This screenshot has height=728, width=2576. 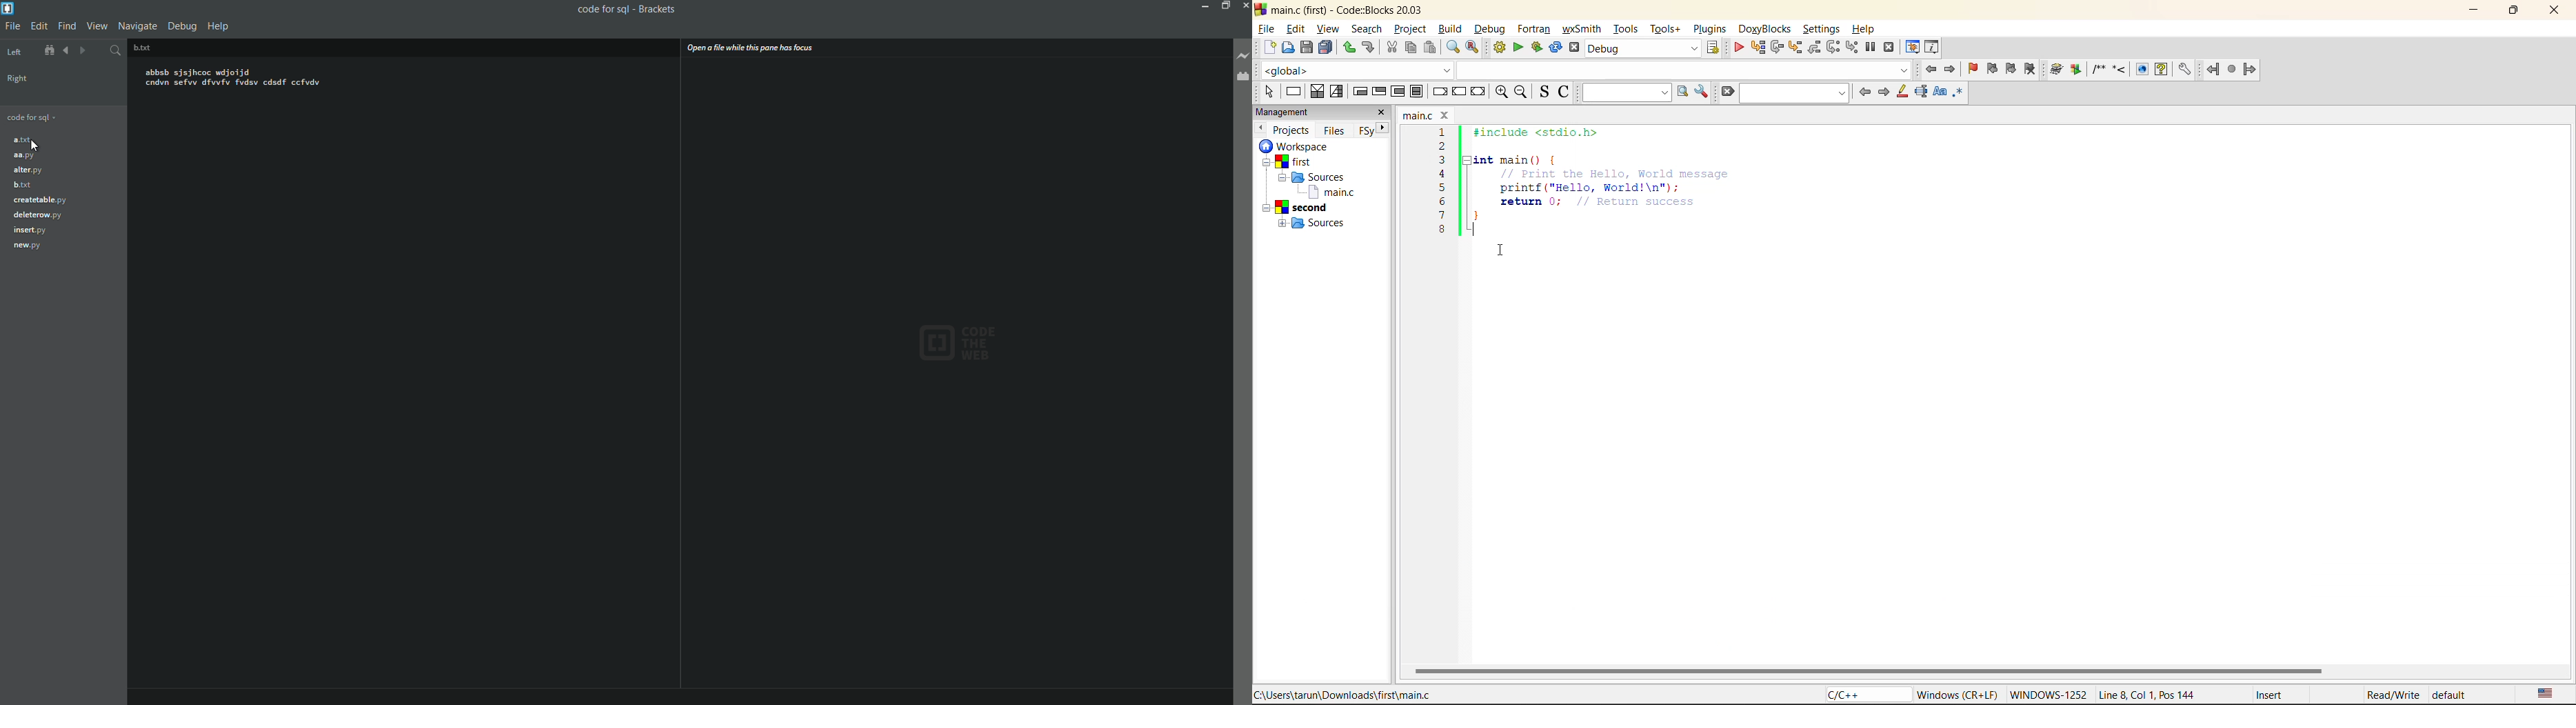 I want to click on toggle source, so click(x=1542, y=92).